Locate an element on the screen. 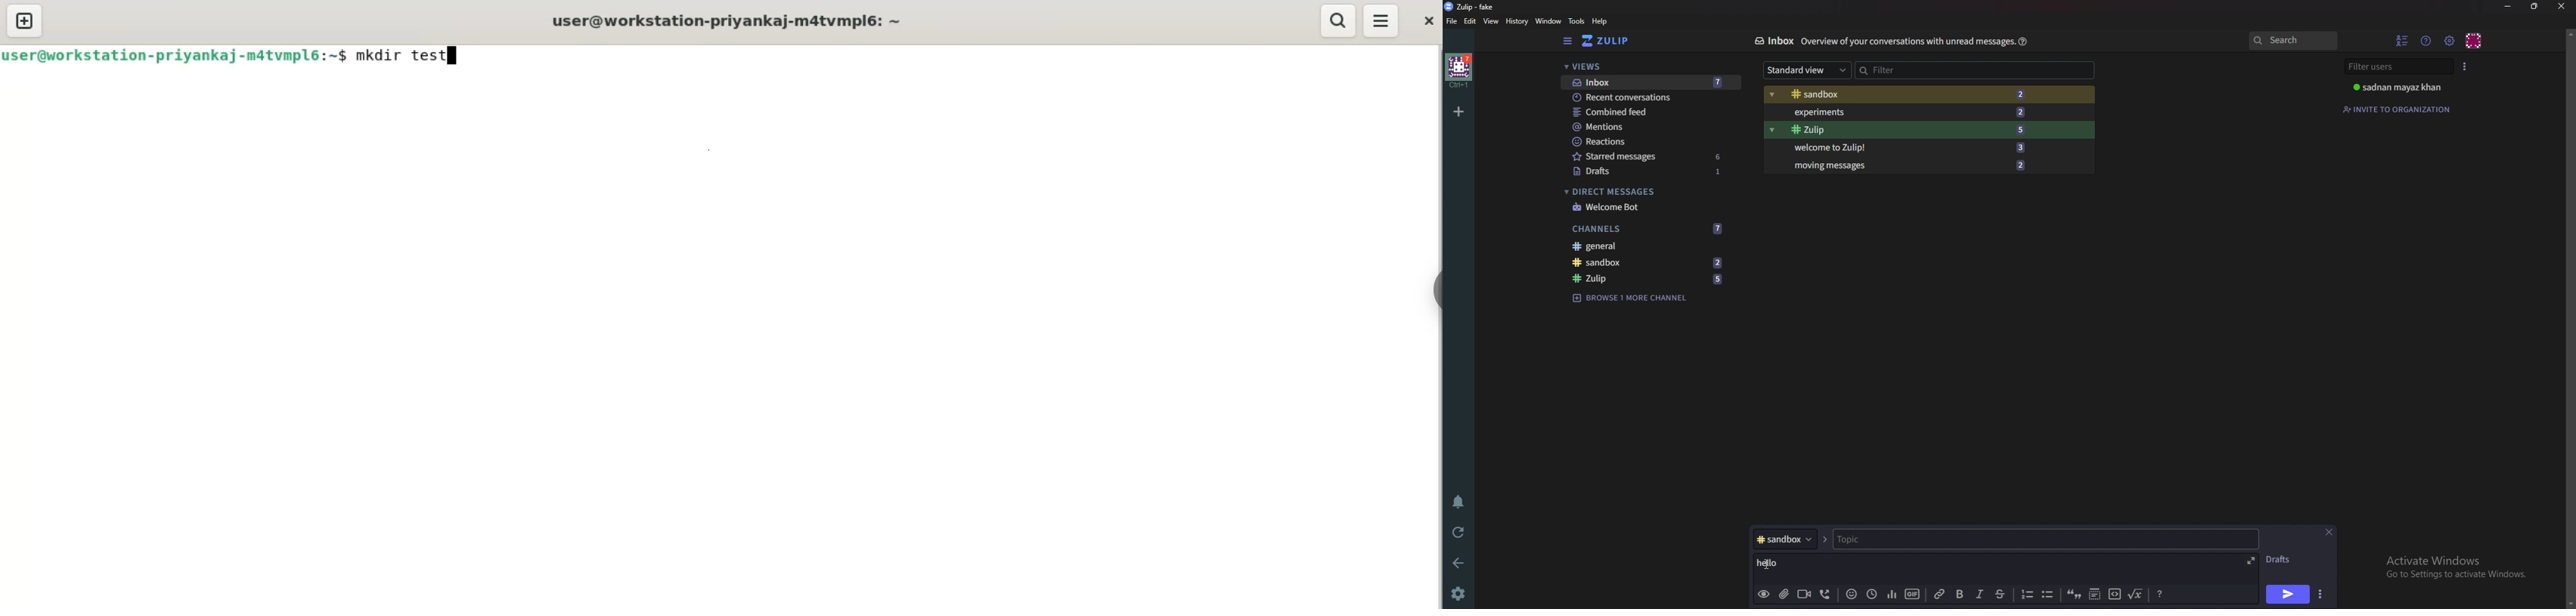 This screenshot has height=616, width=2576. settings is located at coordinates (1460, 594).